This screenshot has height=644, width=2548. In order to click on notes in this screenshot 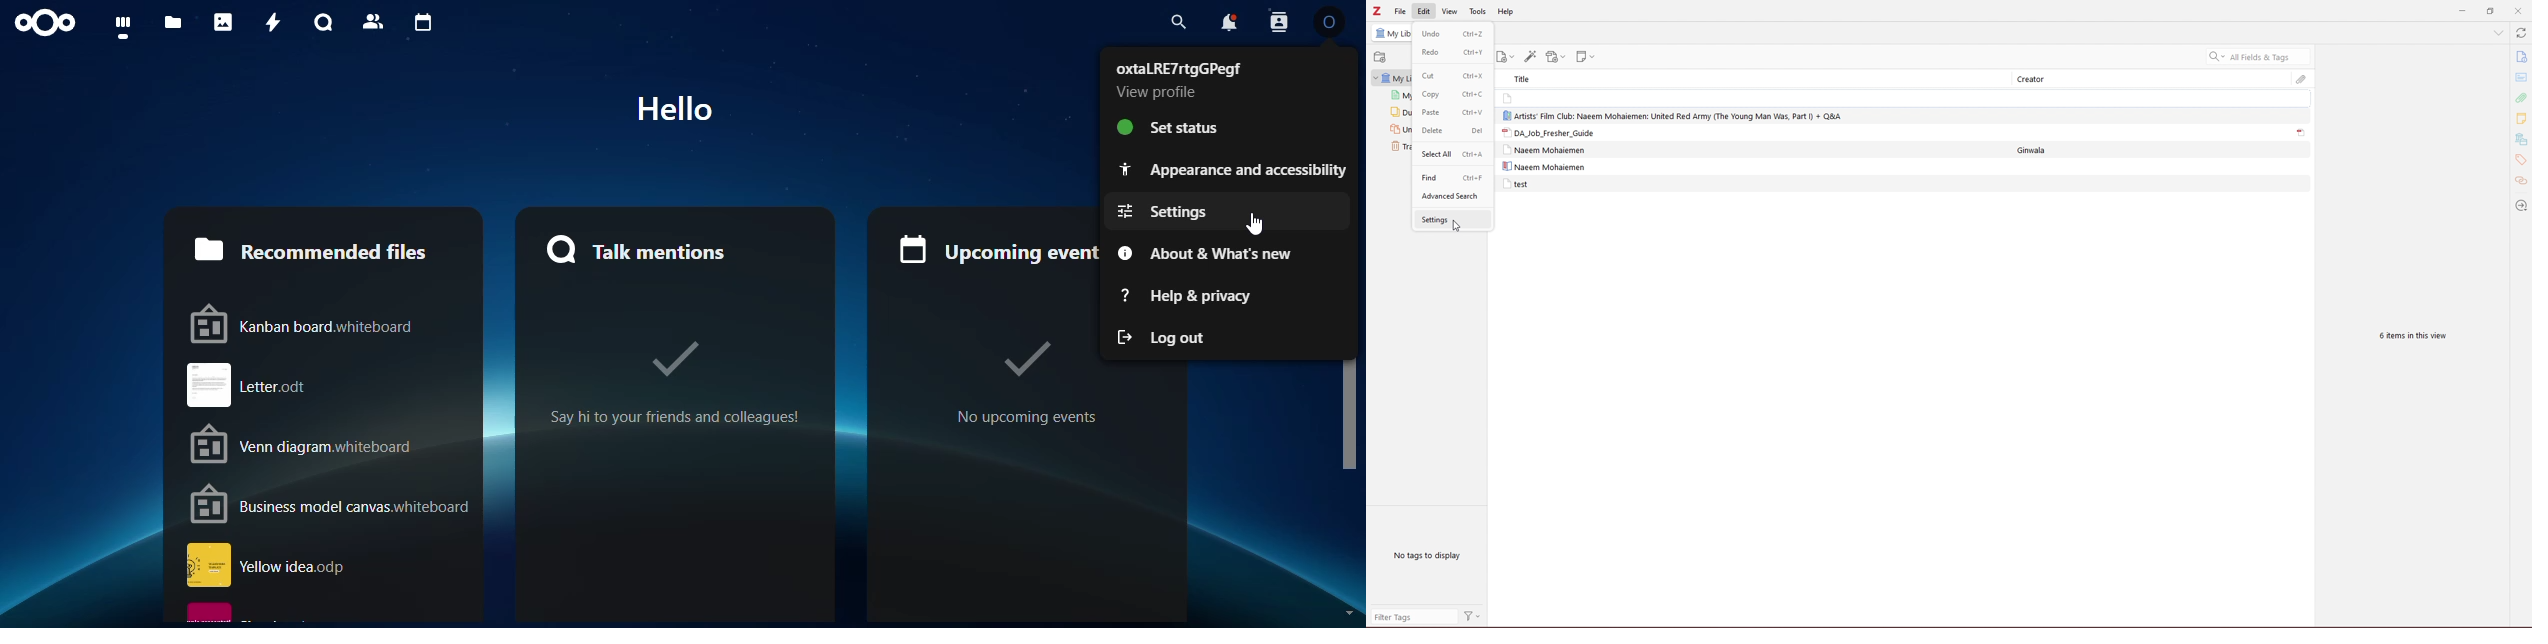, I will do `click(2521, 118)`.